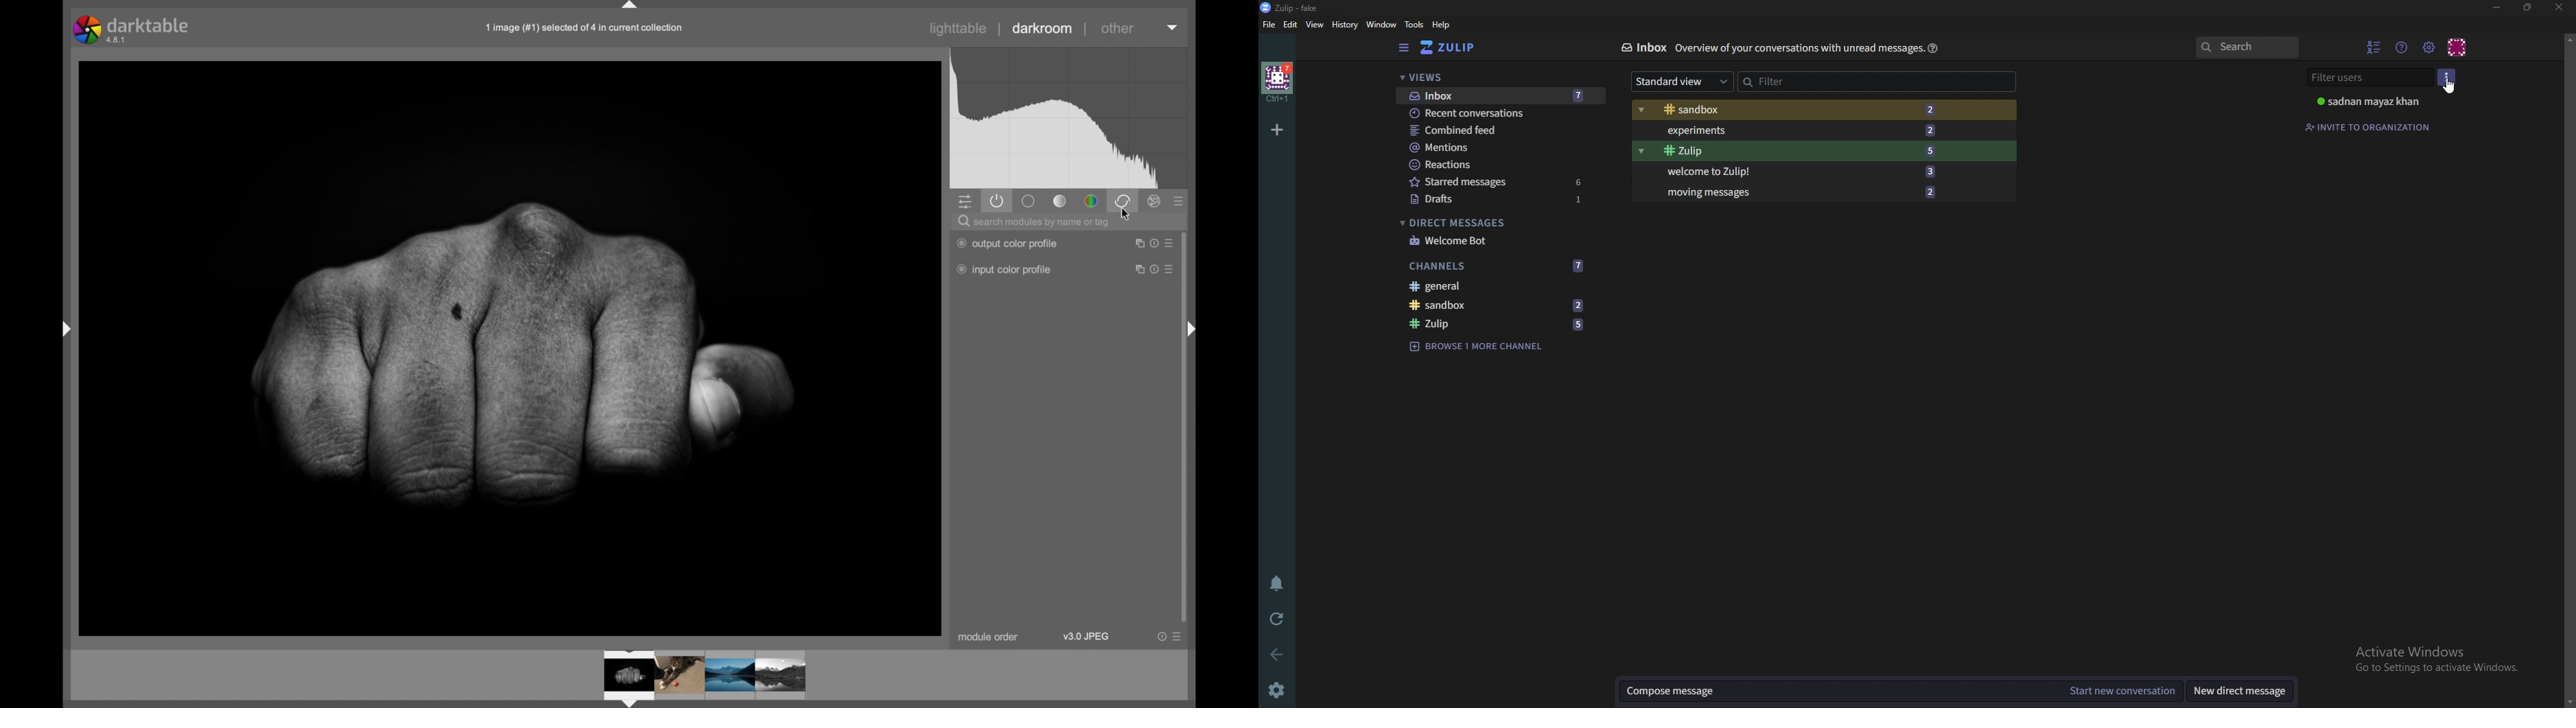 The width and height of the screenshot is (2576, 728). What do you see at coordinates (1270, 25) in the screenshot?
I see `File` at bounding box center [1270, 25].